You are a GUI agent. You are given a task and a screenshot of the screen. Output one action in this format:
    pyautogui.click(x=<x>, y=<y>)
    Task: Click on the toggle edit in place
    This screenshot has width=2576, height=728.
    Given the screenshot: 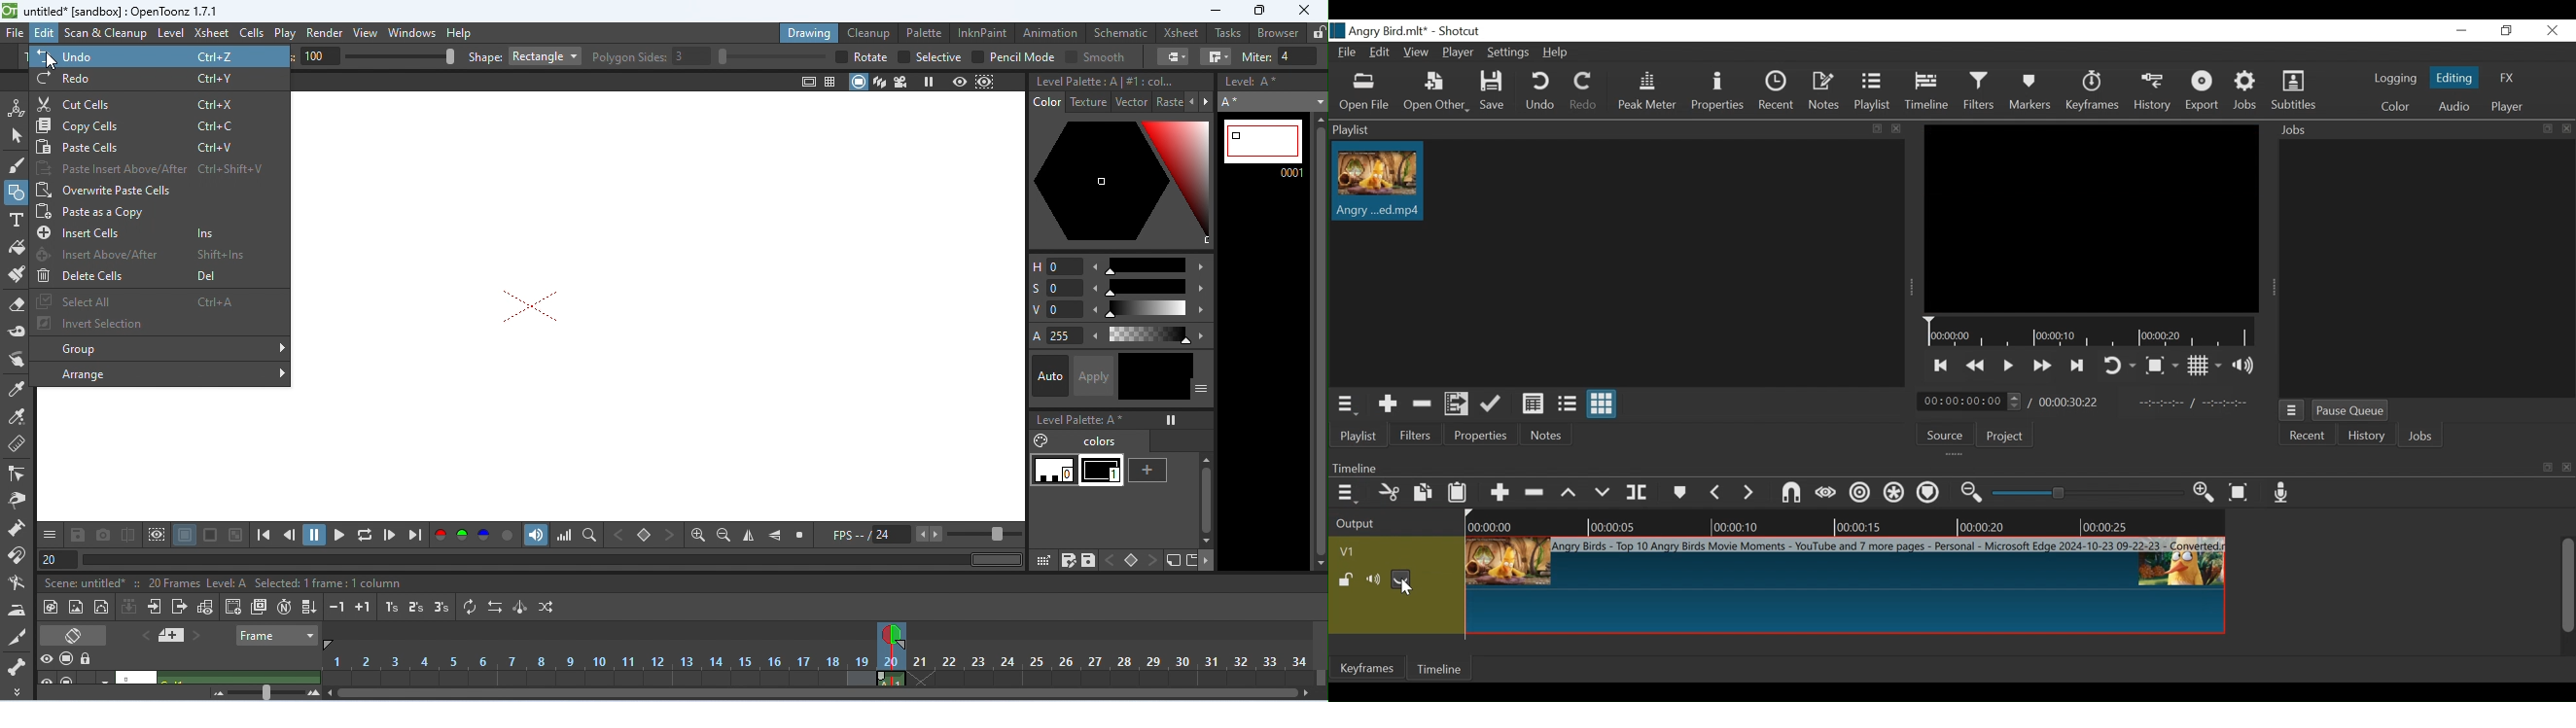 What is the action you would take?
    pyautogui.click(x=204, y=606)
    